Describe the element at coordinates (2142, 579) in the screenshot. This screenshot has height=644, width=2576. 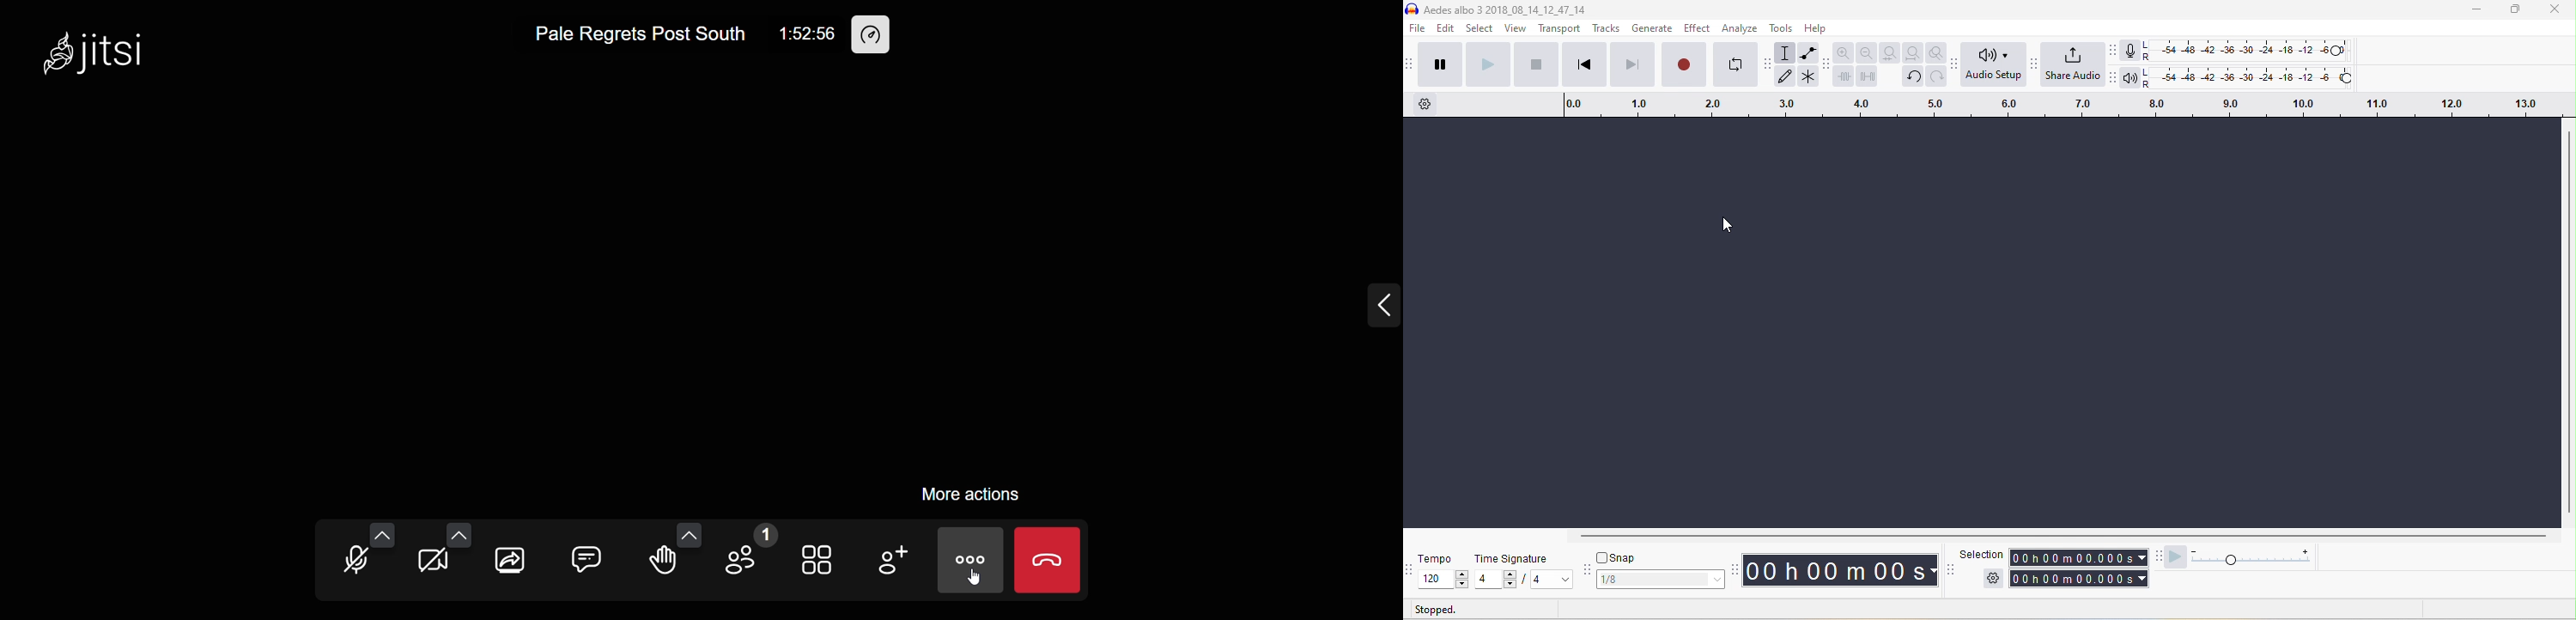
I see `select time parameter` at that location.